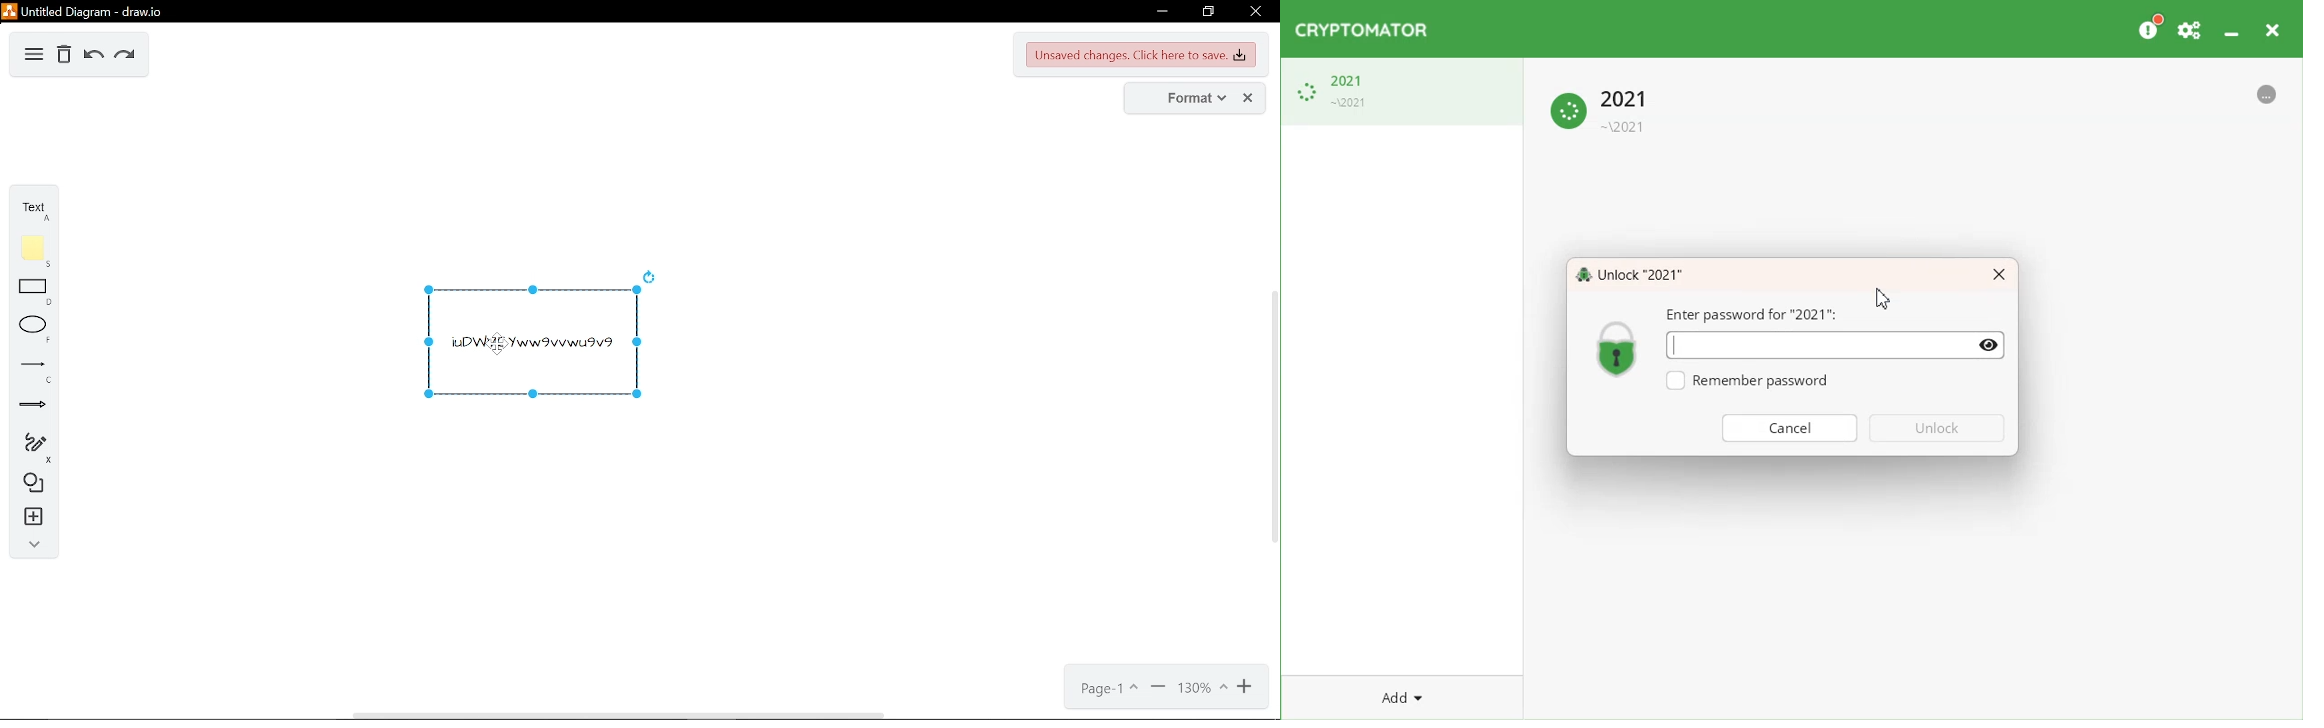 This screenshot has width=2324, height=728. Describe the element at coordinates (1138, 55) in the screenshot. I see `Unsaved changes. Click here to save changes` at that location.